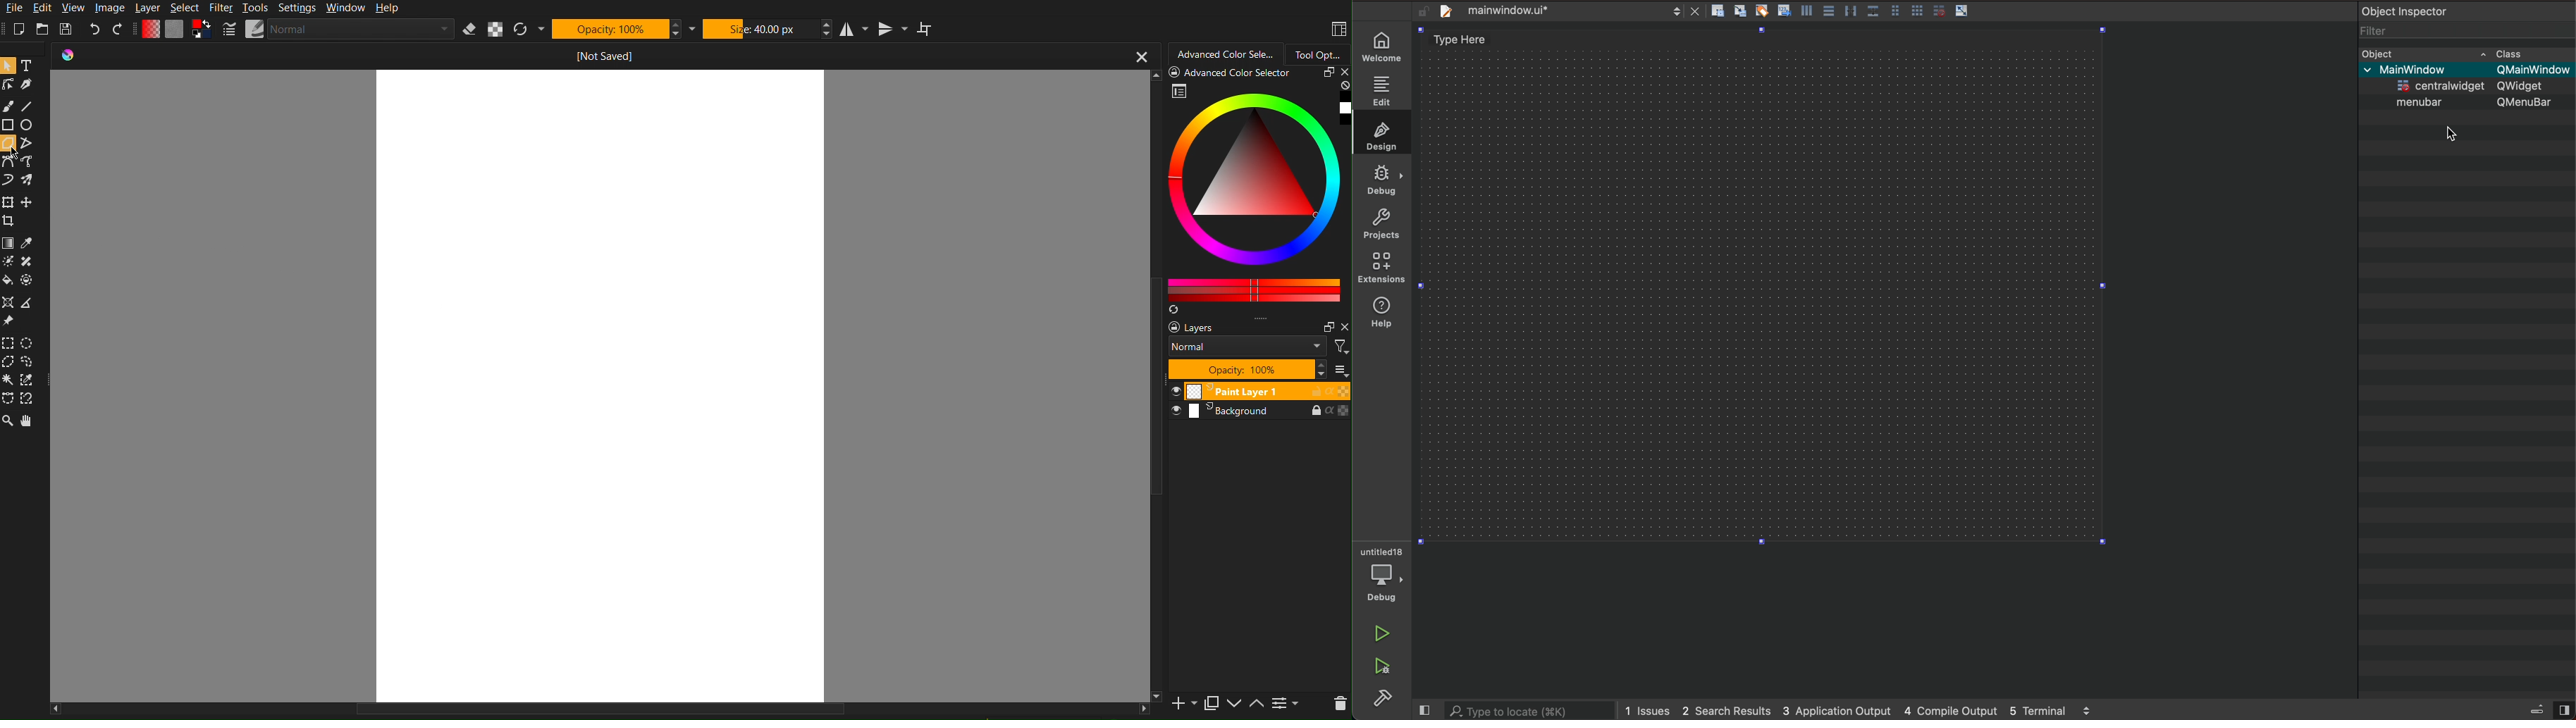 The image size is (2576, 728). Describe the element at coordinates (34, 126) in the screenshot. I see `ellipse tool` at that location.